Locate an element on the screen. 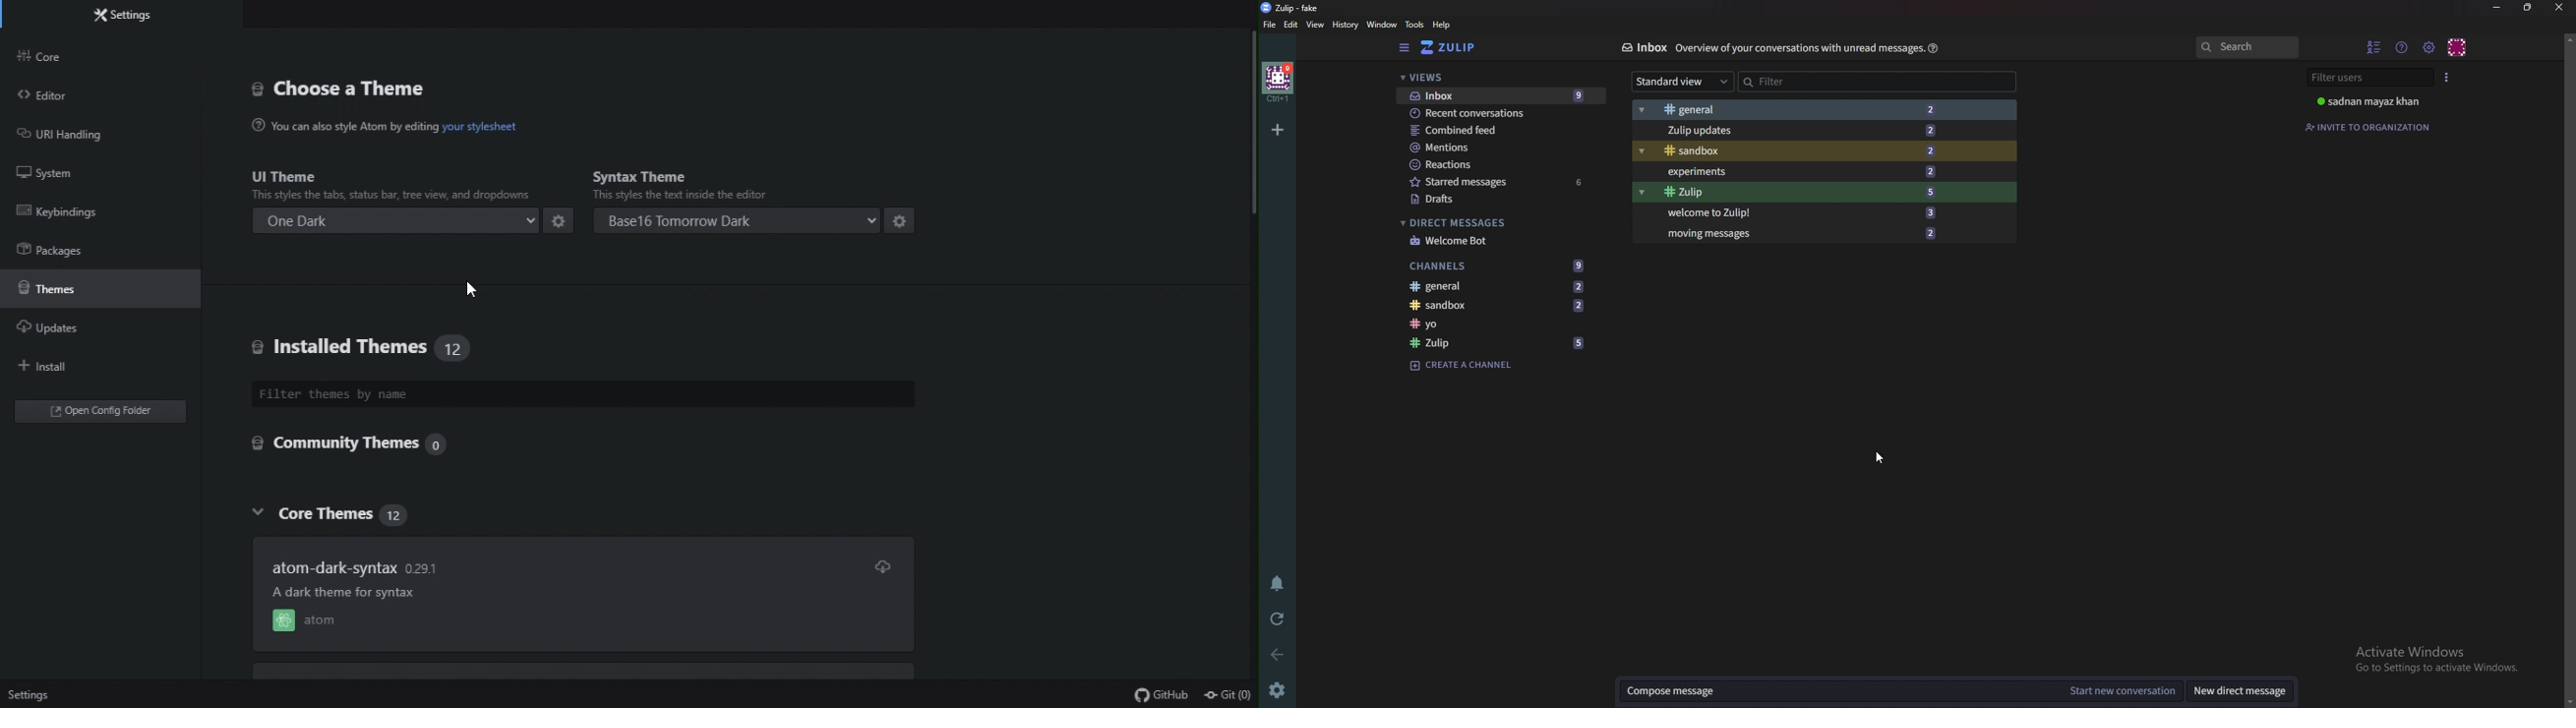  Inbox is located at coordinates (1642, 47).